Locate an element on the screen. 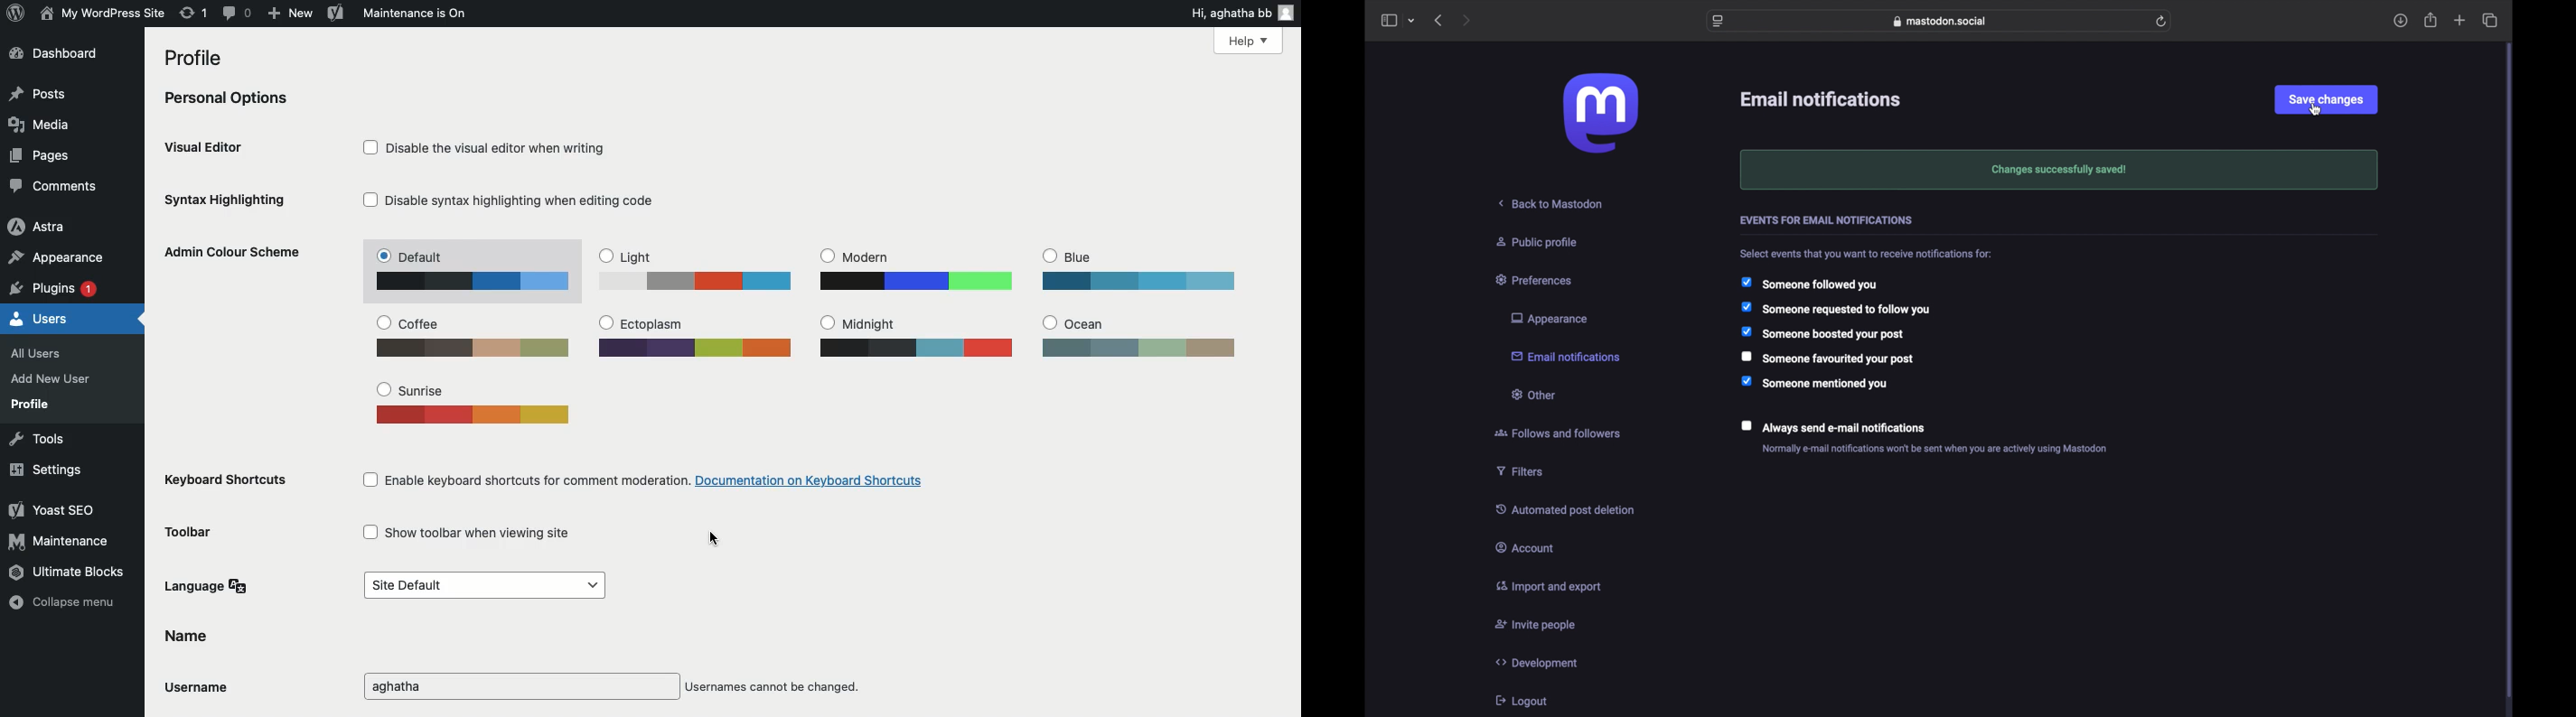 Image resolution: width=2576 pixels, height=728 pixels. follows and followers is located at coordinates (1558, 433).